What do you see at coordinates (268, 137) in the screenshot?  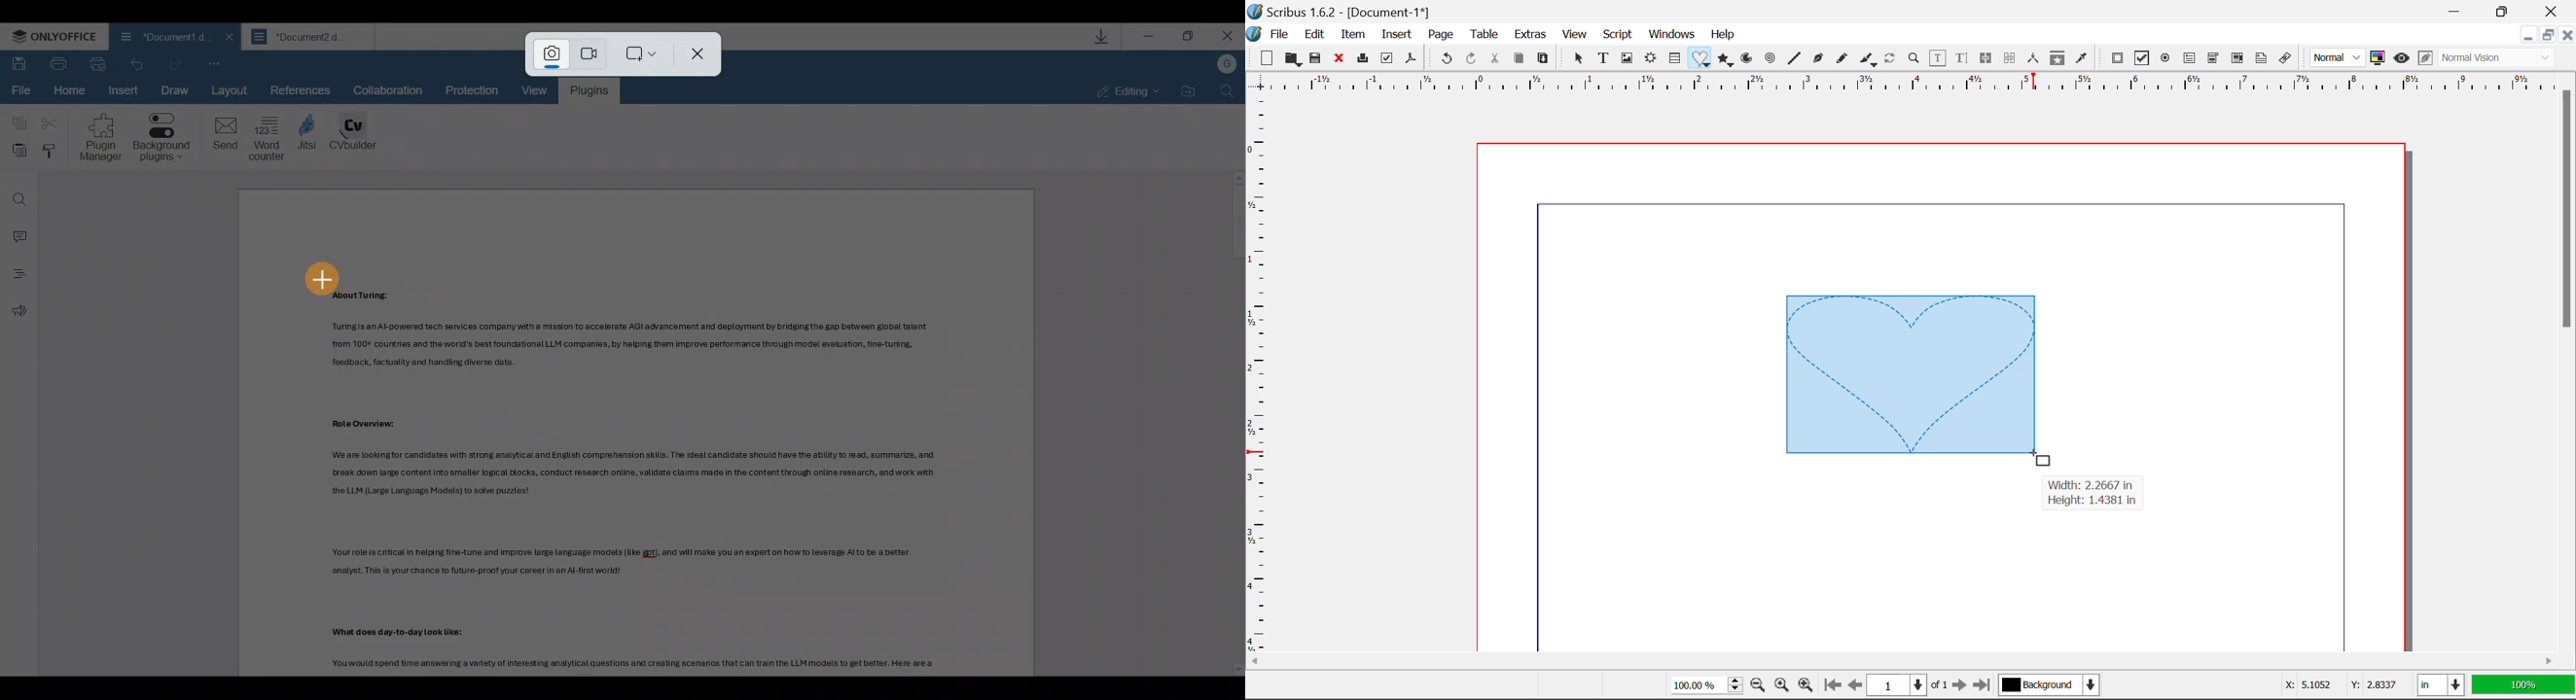 I see `Word counter` at bounding box center [268, 137].